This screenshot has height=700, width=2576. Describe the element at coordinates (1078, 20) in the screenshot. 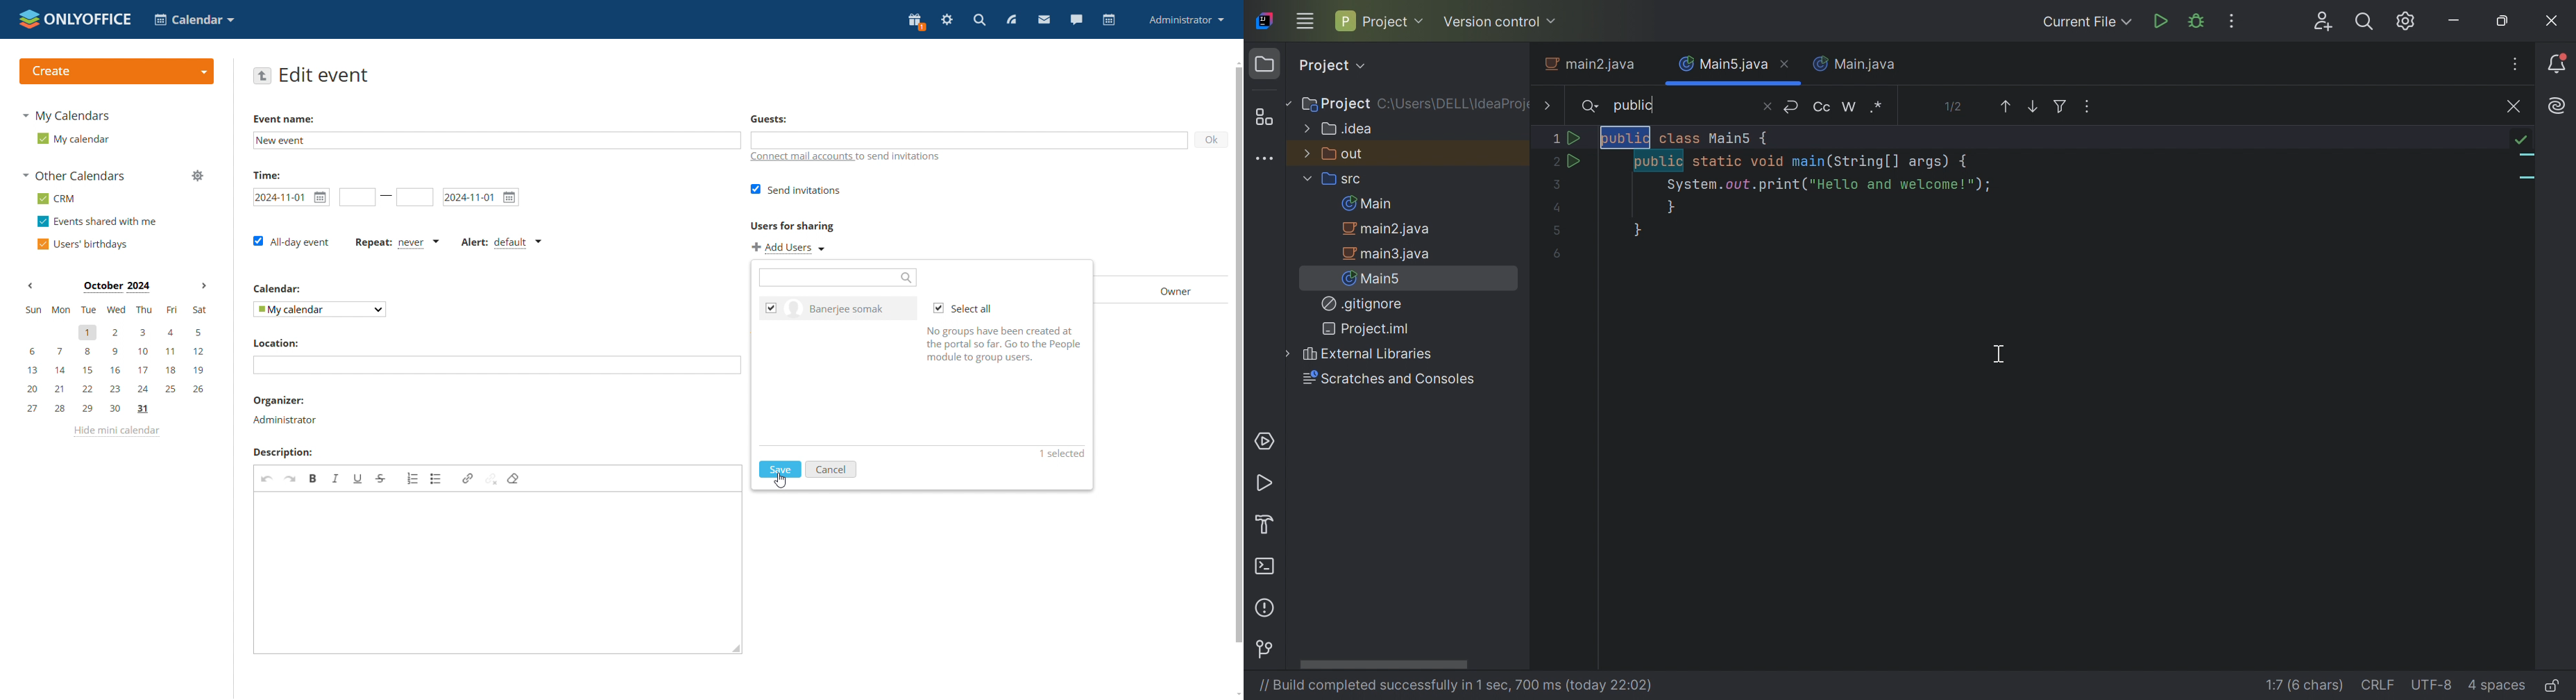

I see `talk` at that location.